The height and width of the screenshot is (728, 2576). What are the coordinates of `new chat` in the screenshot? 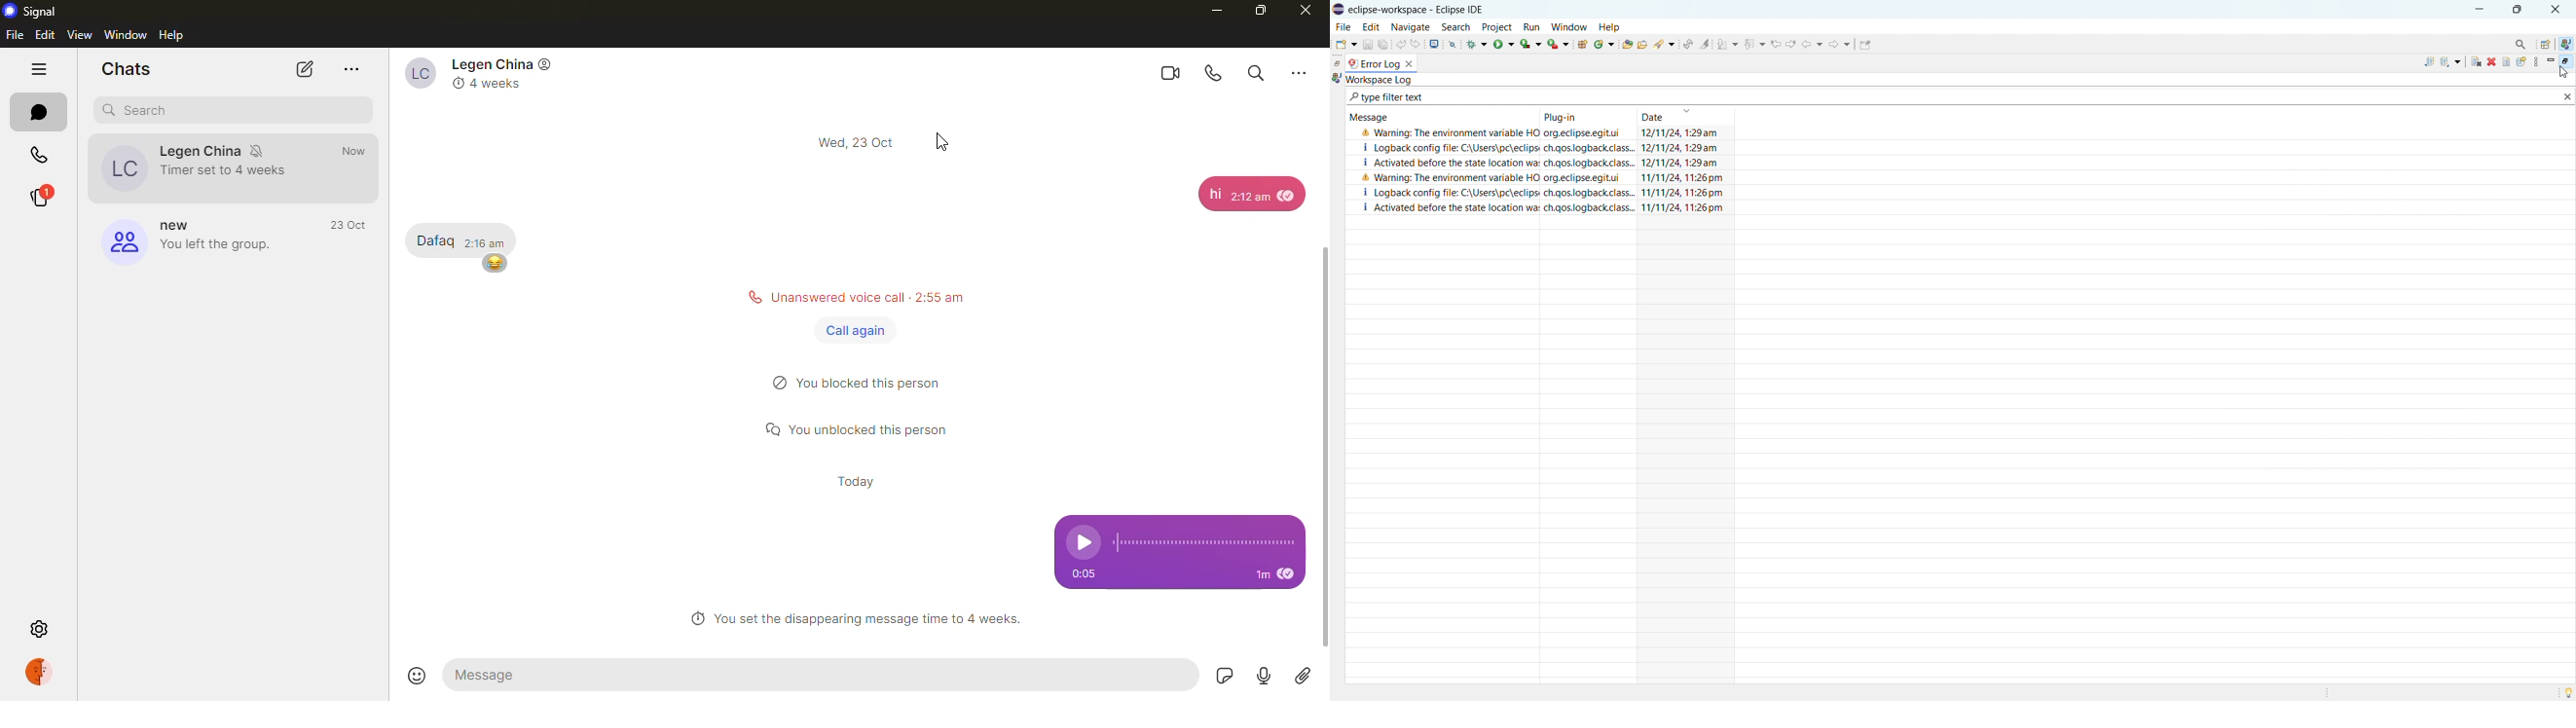 It's located at (303, 71).